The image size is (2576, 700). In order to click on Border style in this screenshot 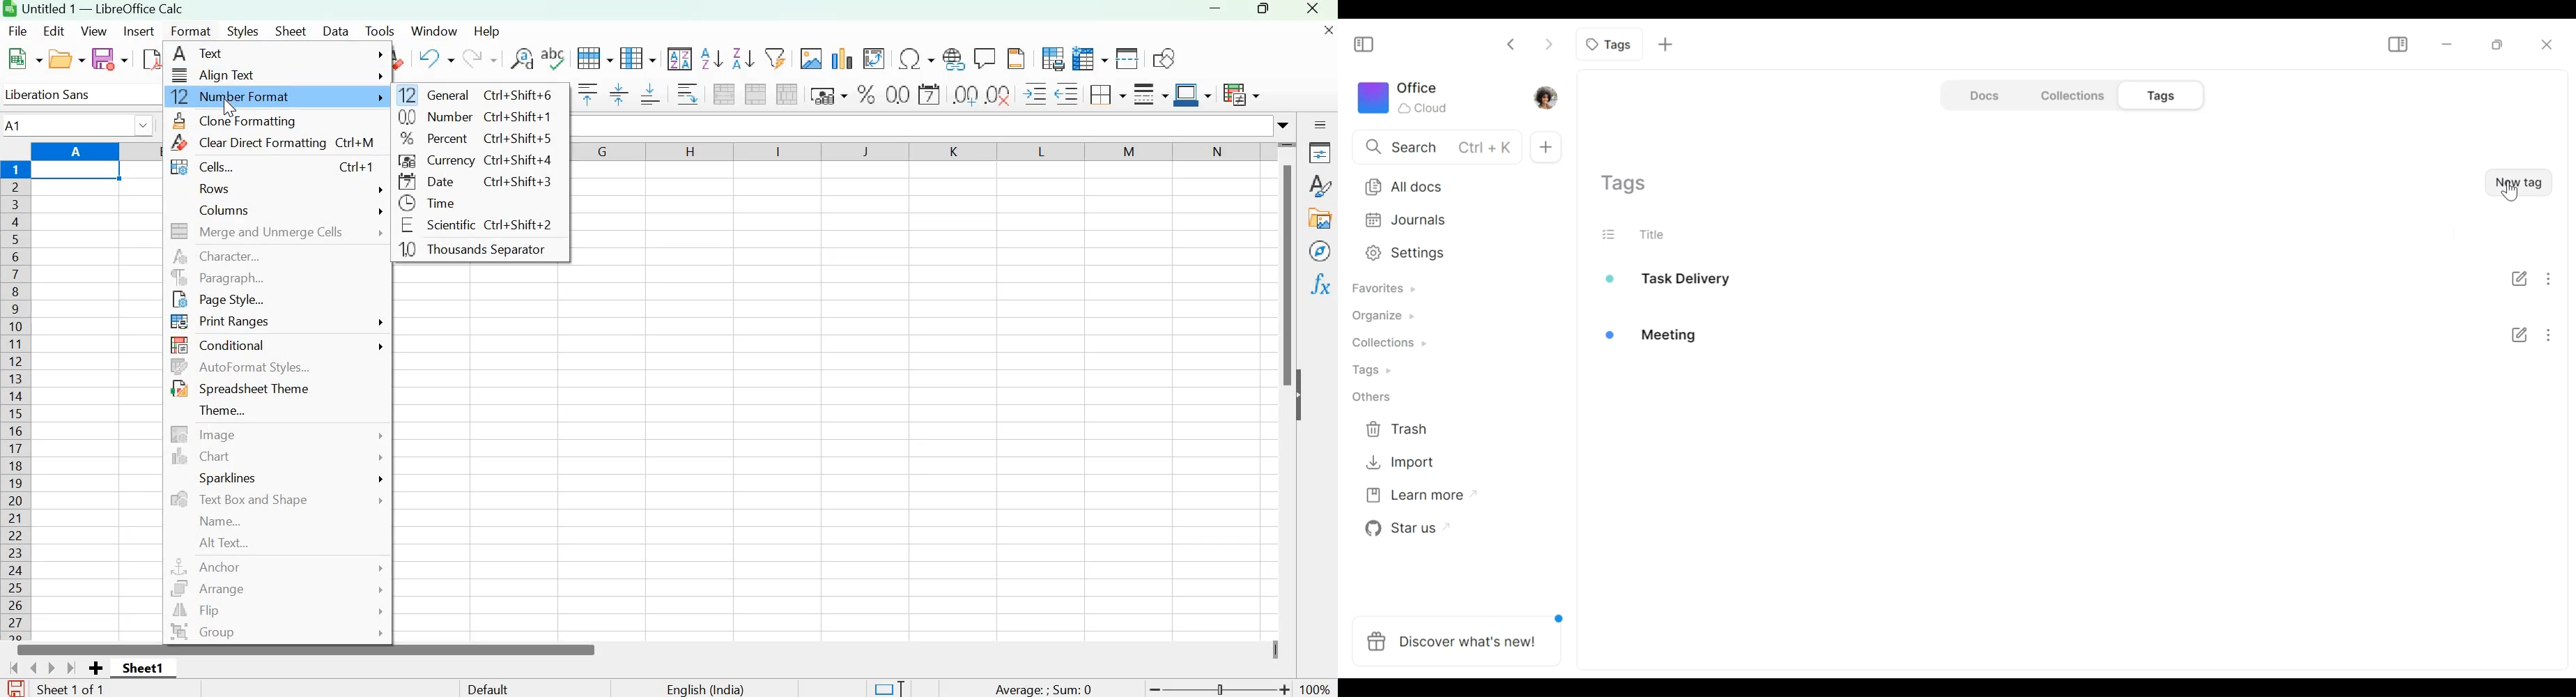, I will do `click(1150, 93)`.